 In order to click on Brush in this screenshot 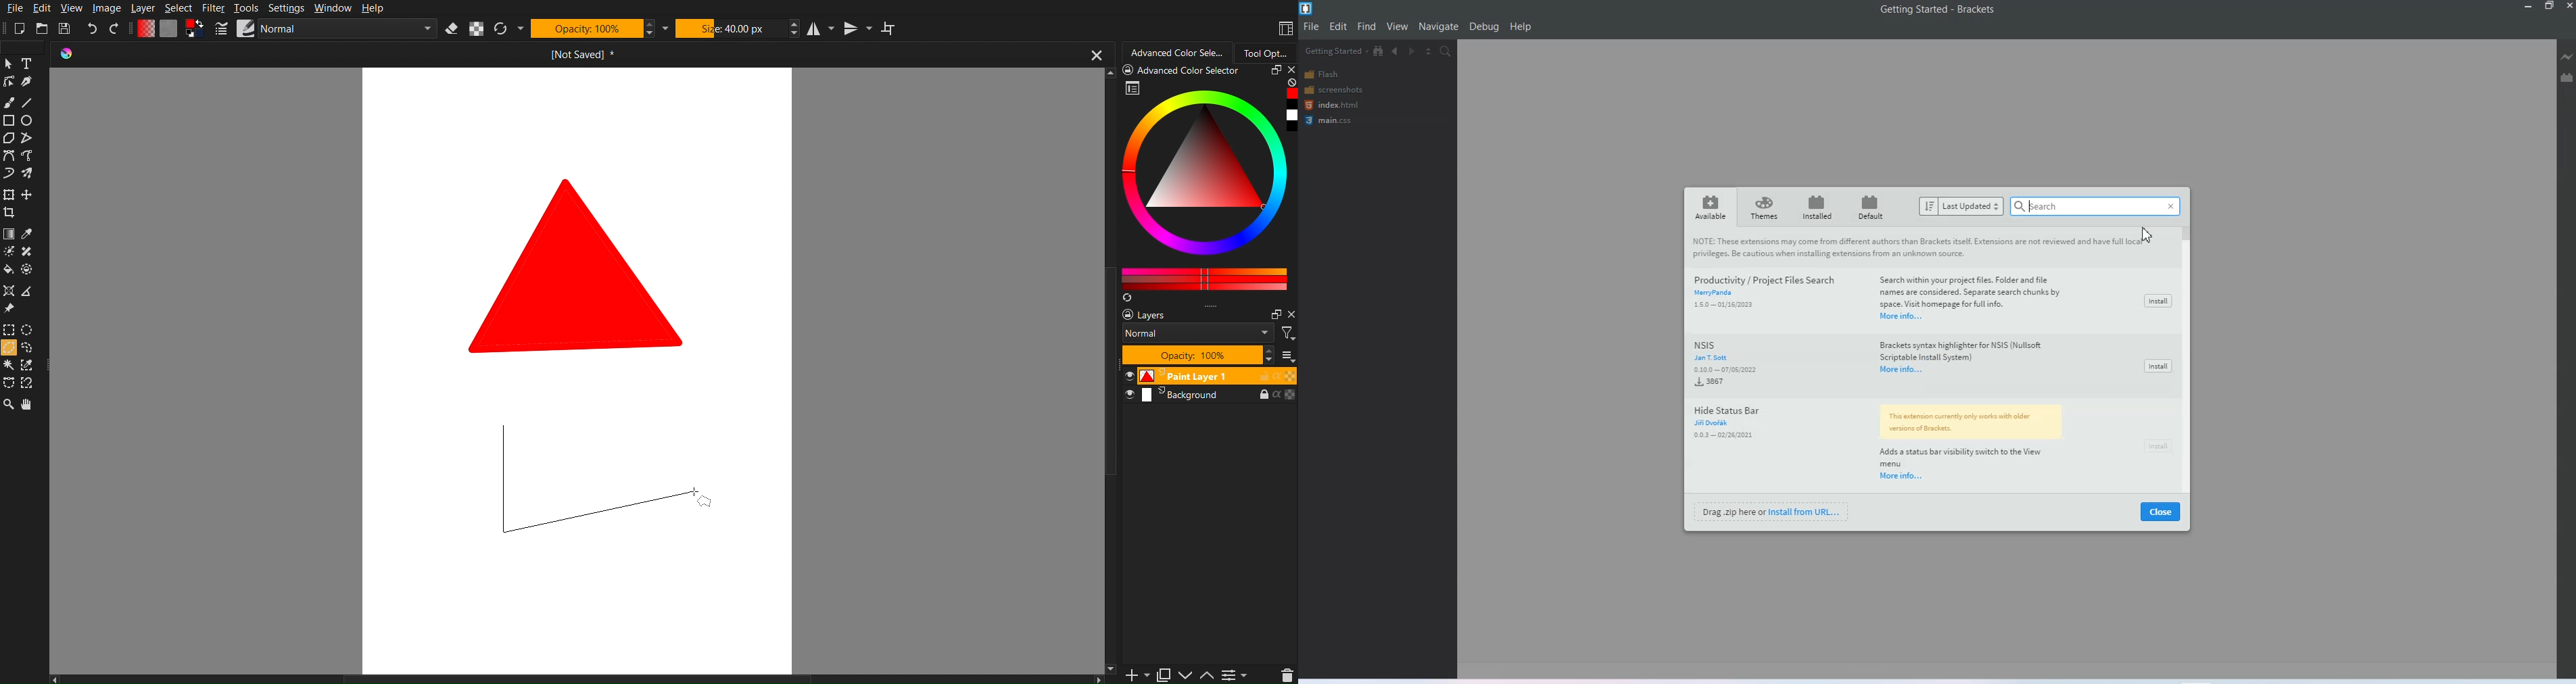, I will do `click(11, 101)`.